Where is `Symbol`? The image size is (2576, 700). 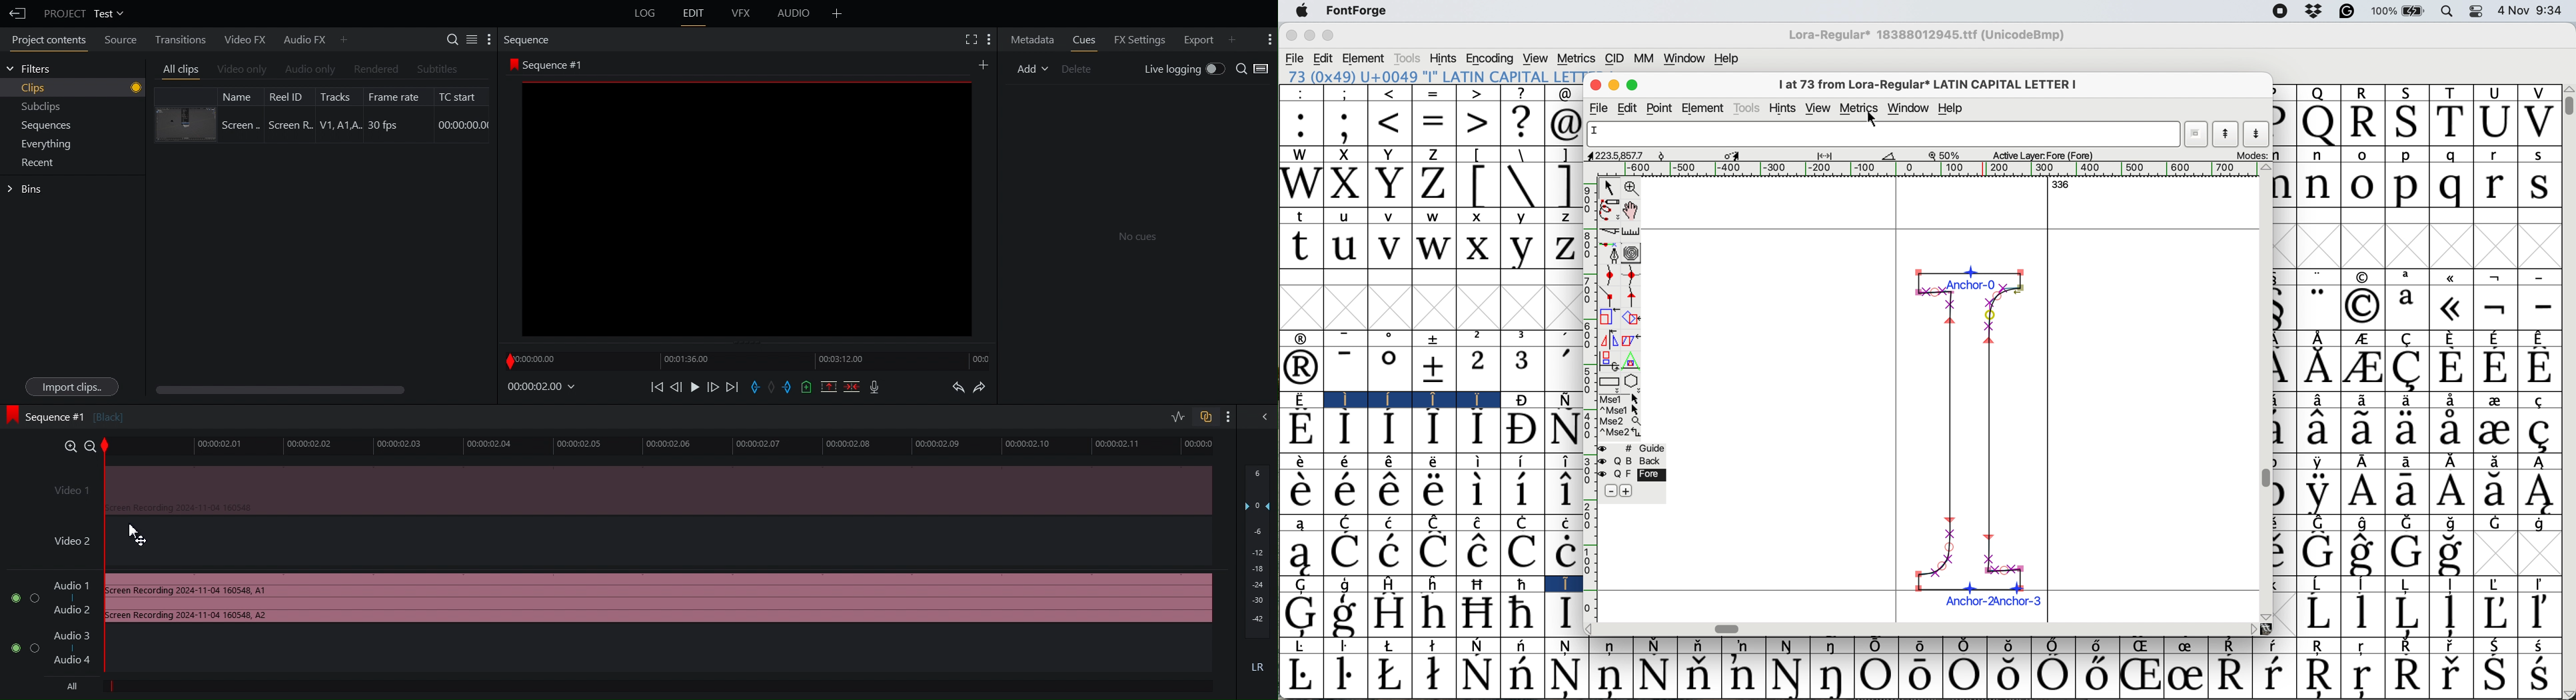 Symbol is located at coordinates (1876, 647).